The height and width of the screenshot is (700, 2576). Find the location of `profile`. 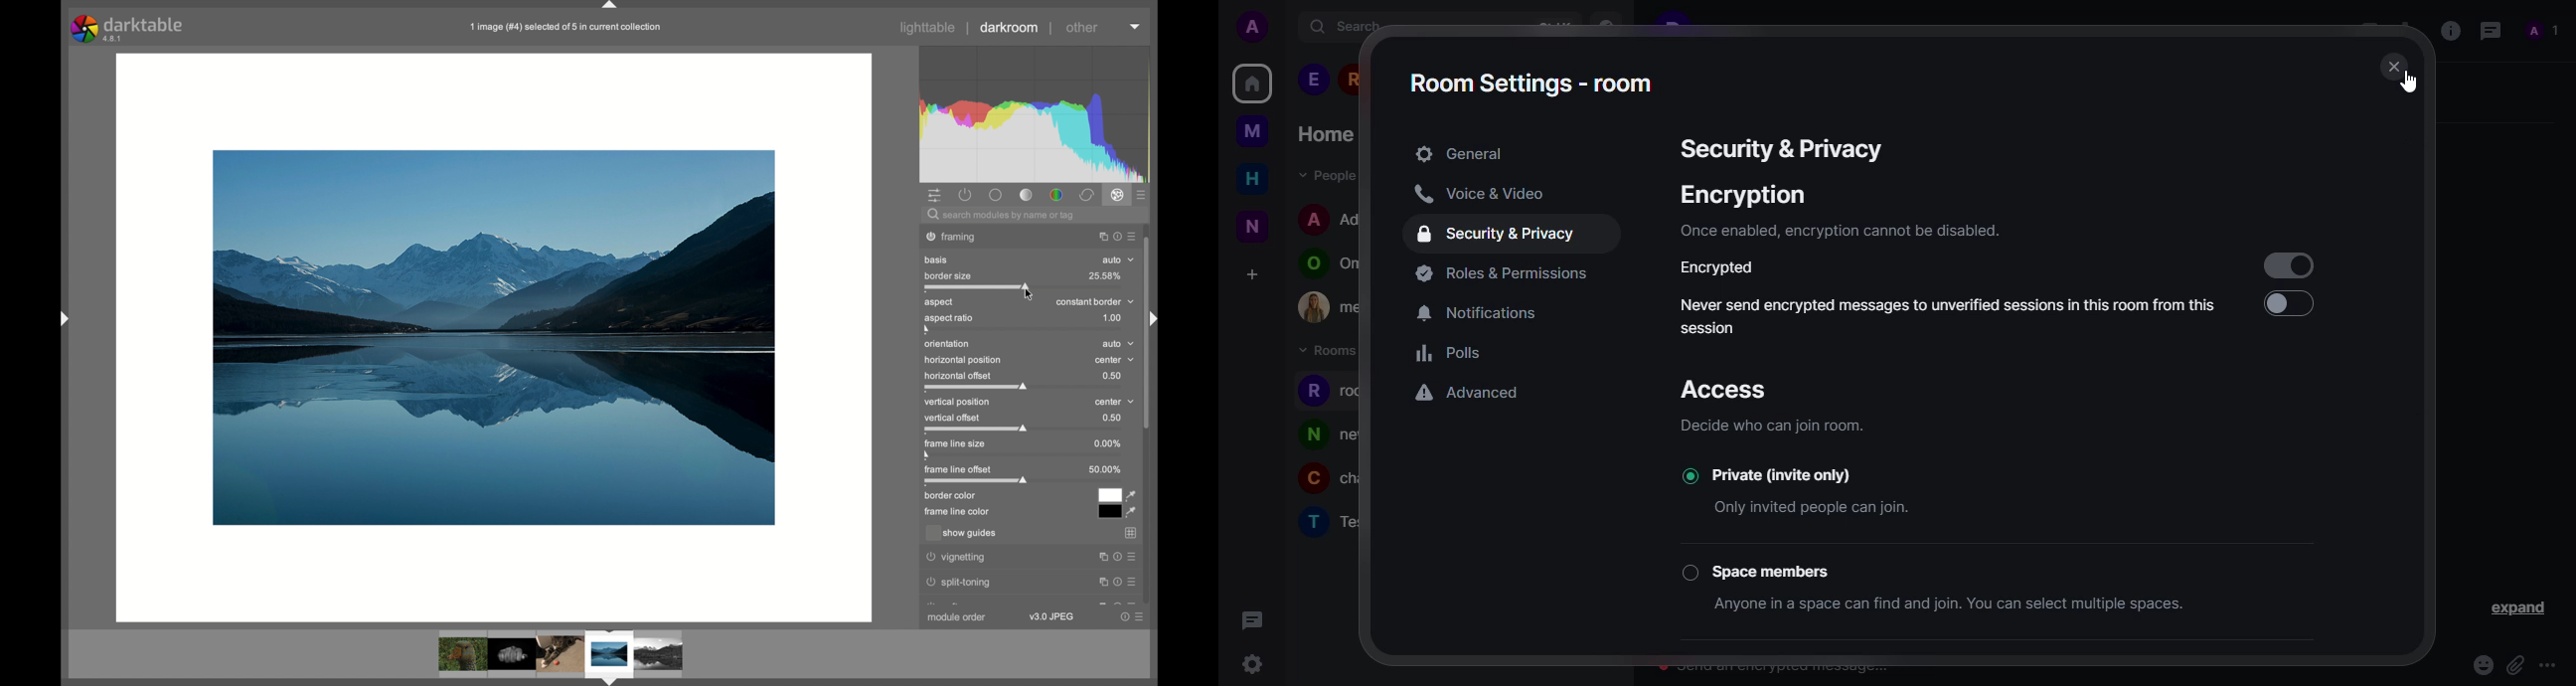

profile is located at coordinates (1314, 218).